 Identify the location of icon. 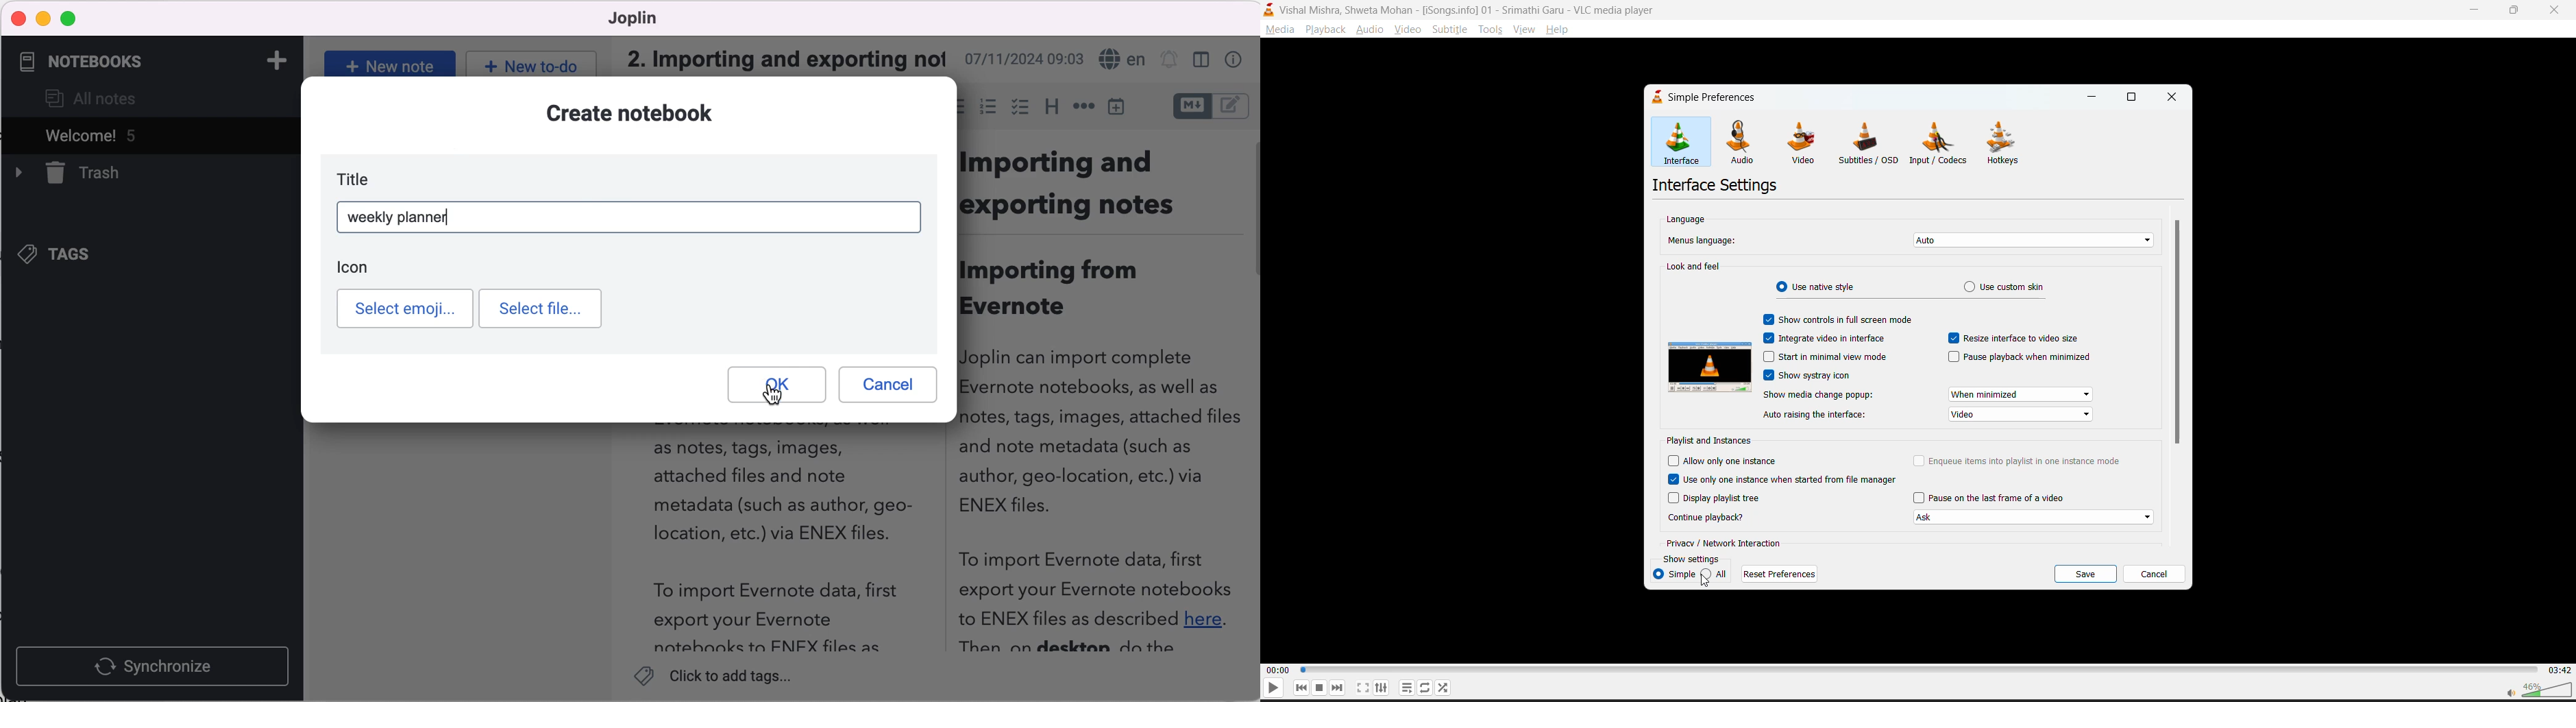
(360, 268).